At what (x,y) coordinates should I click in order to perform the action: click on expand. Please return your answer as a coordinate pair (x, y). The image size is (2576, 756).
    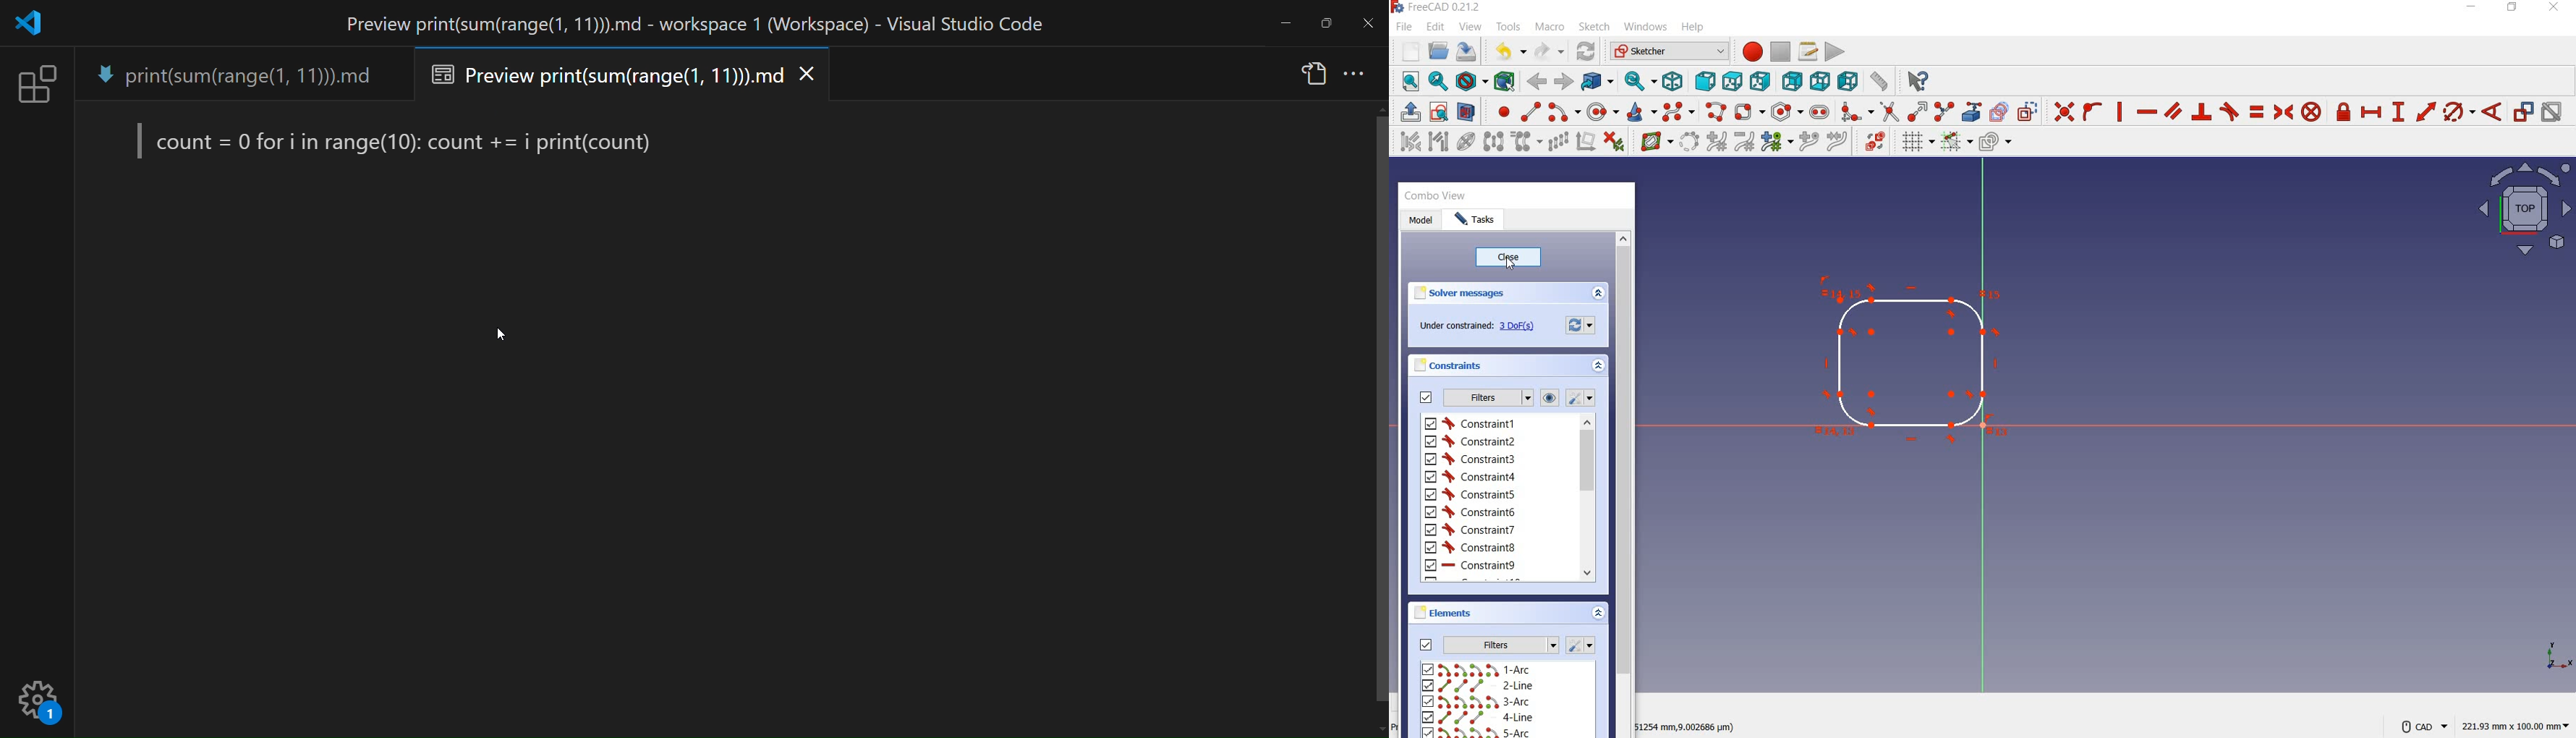
    Looking at the image, I should click on (1599, 366).